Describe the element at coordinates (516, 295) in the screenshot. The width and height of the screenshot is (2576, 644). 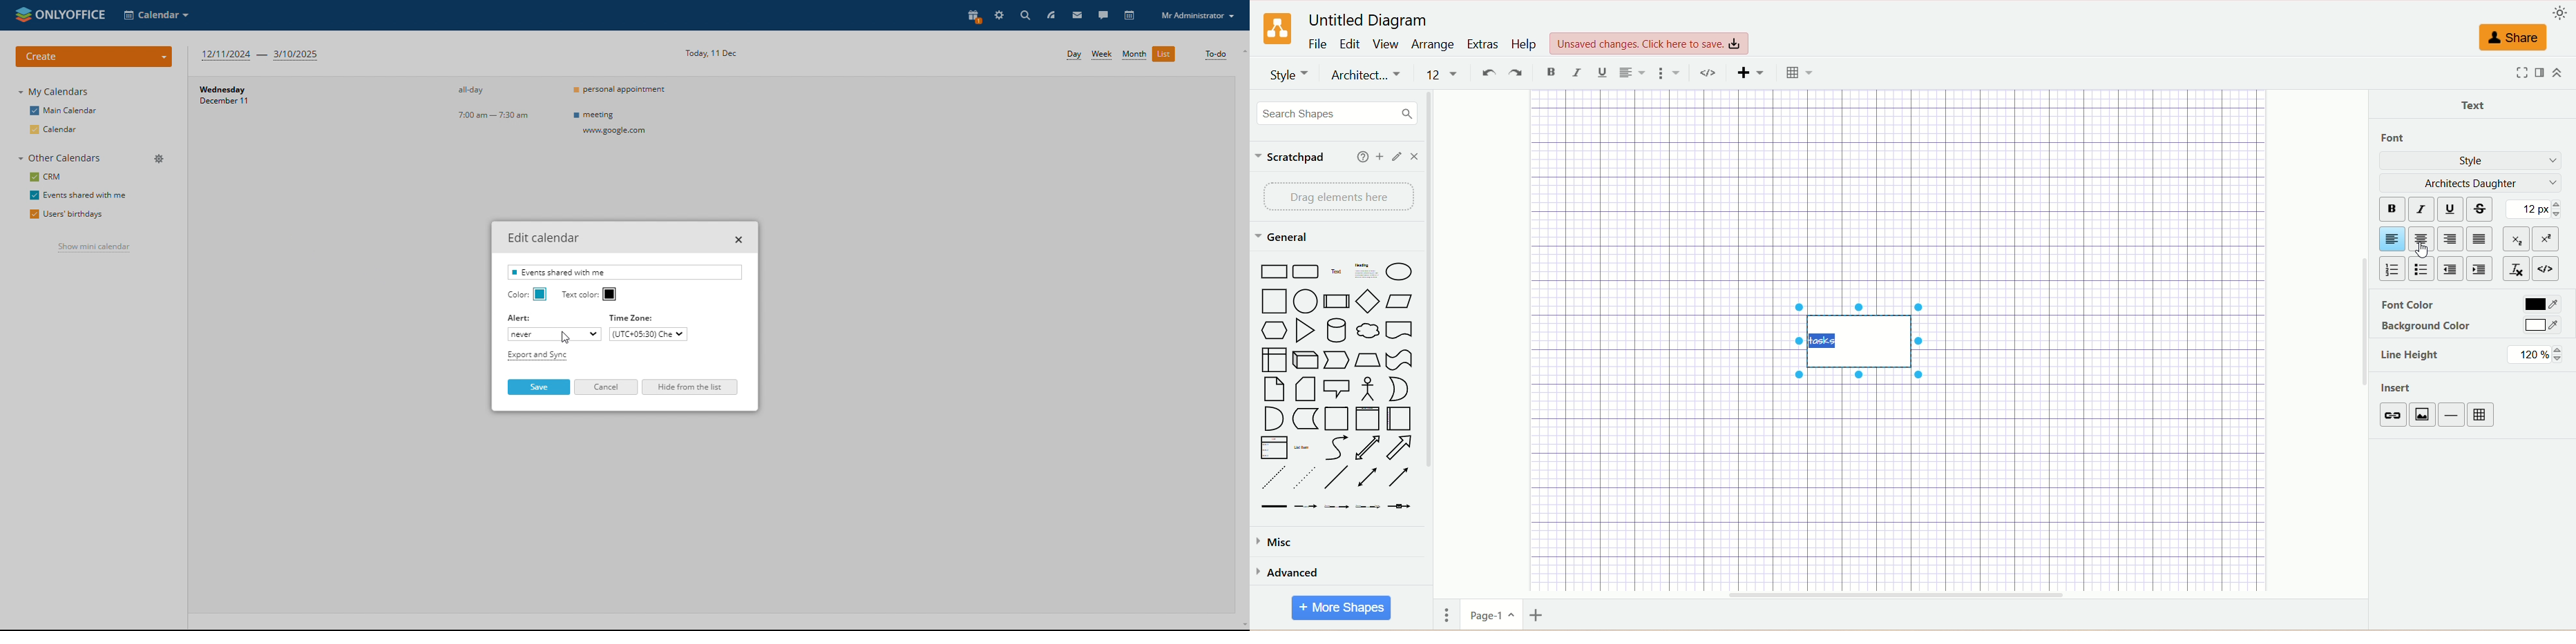
I see `Color:` at that location.